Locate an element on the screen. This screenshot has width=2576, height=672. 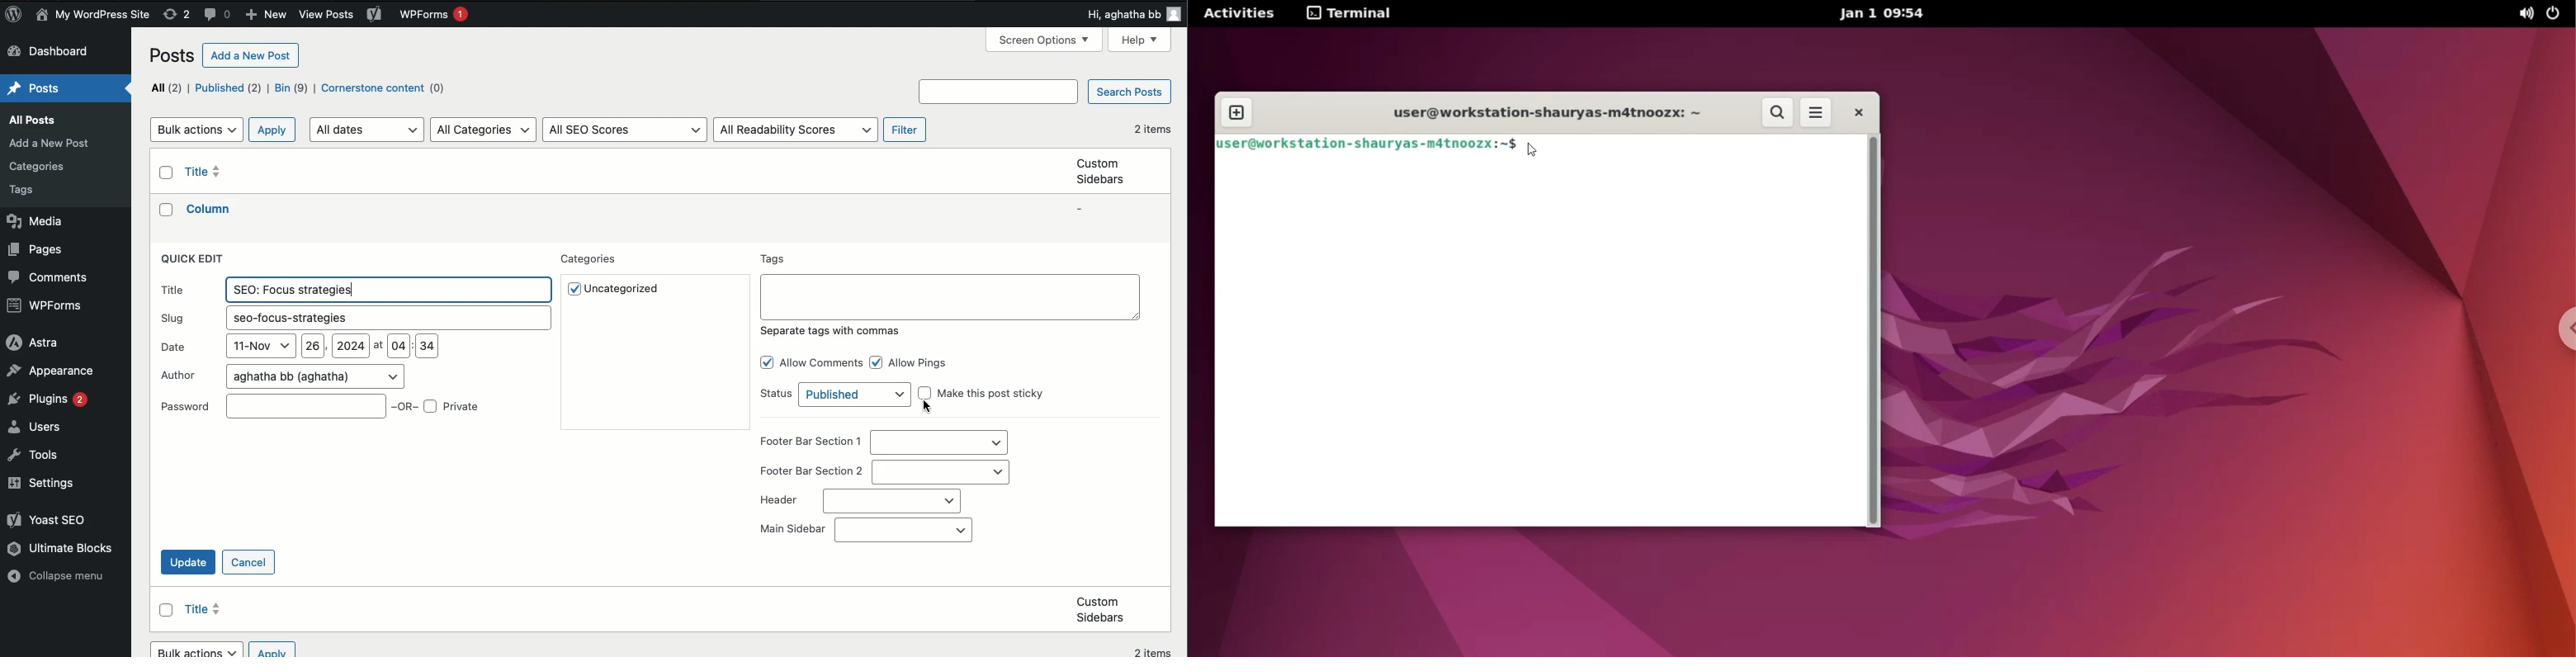
Header is located at coordinates (778, 501).